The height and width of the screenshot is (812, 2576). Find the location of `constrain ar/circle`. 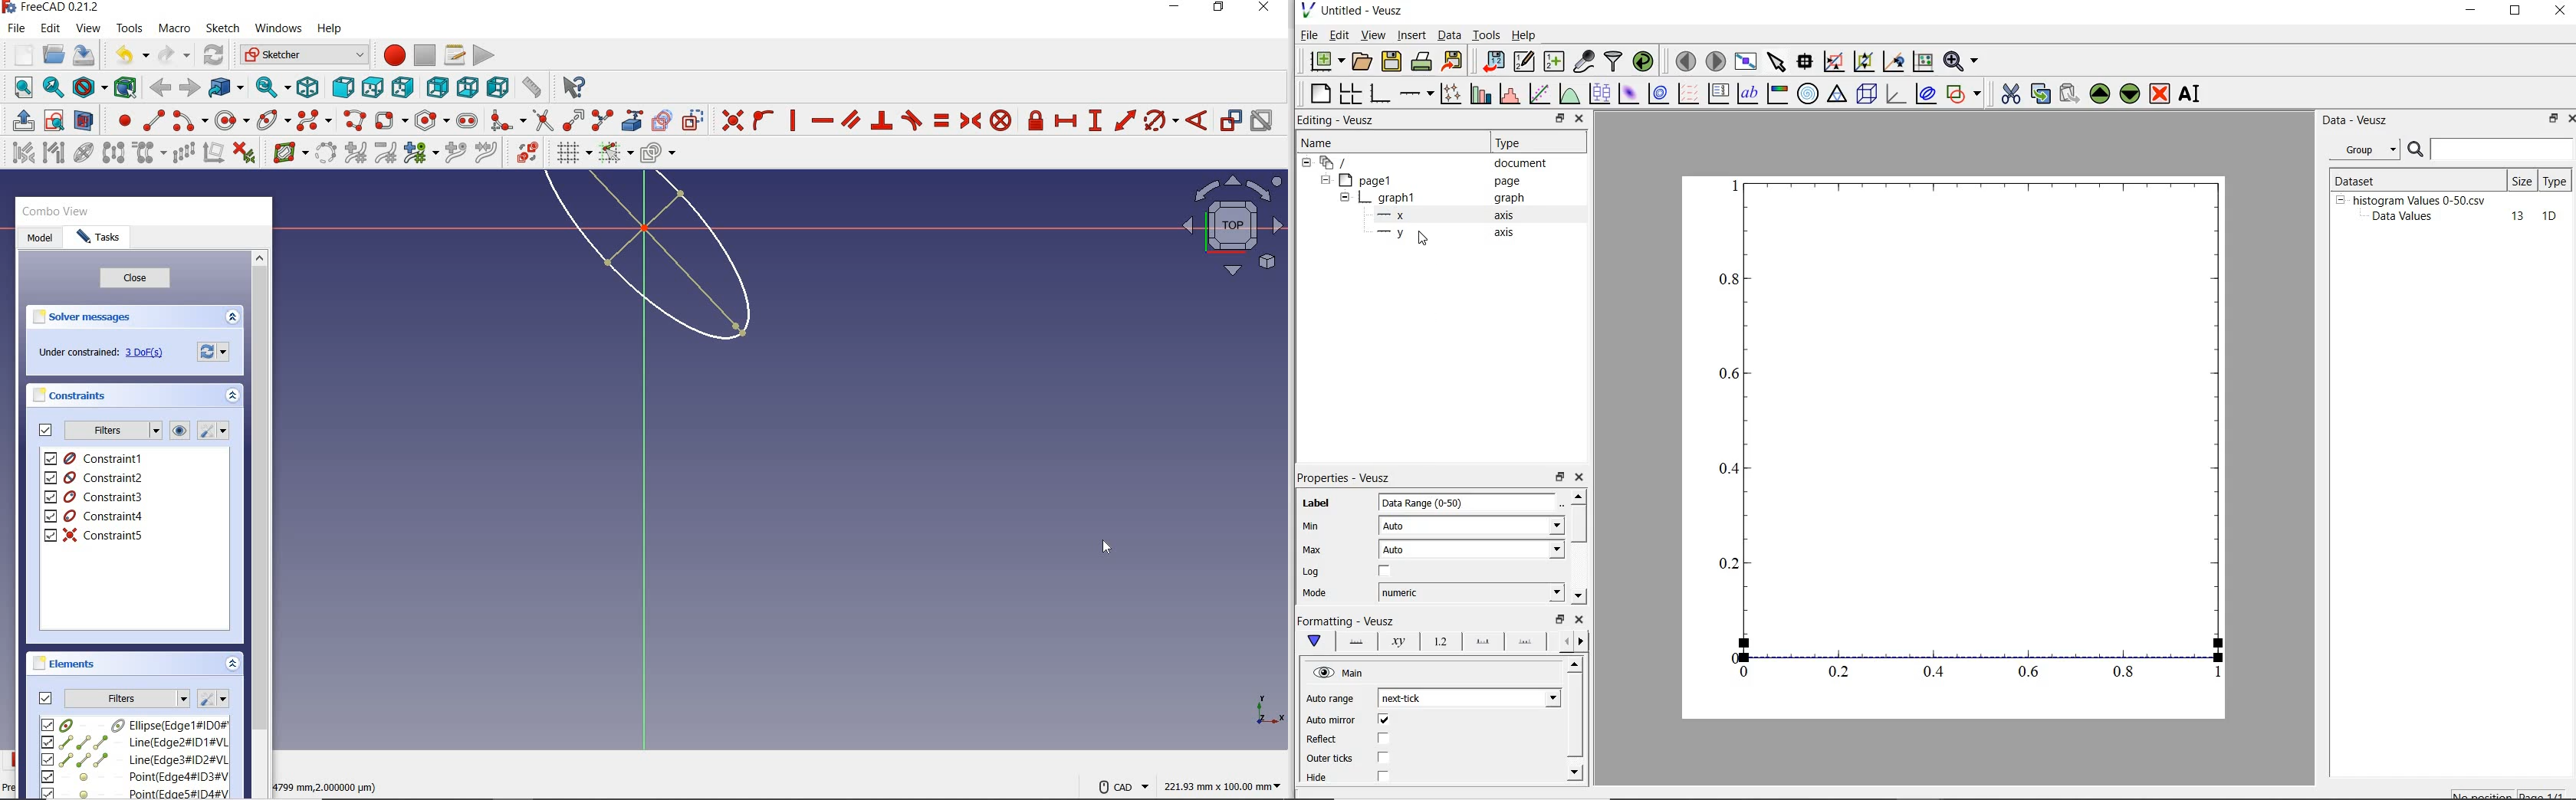

constrain ar/circle is located at coordinates (1162, 120).